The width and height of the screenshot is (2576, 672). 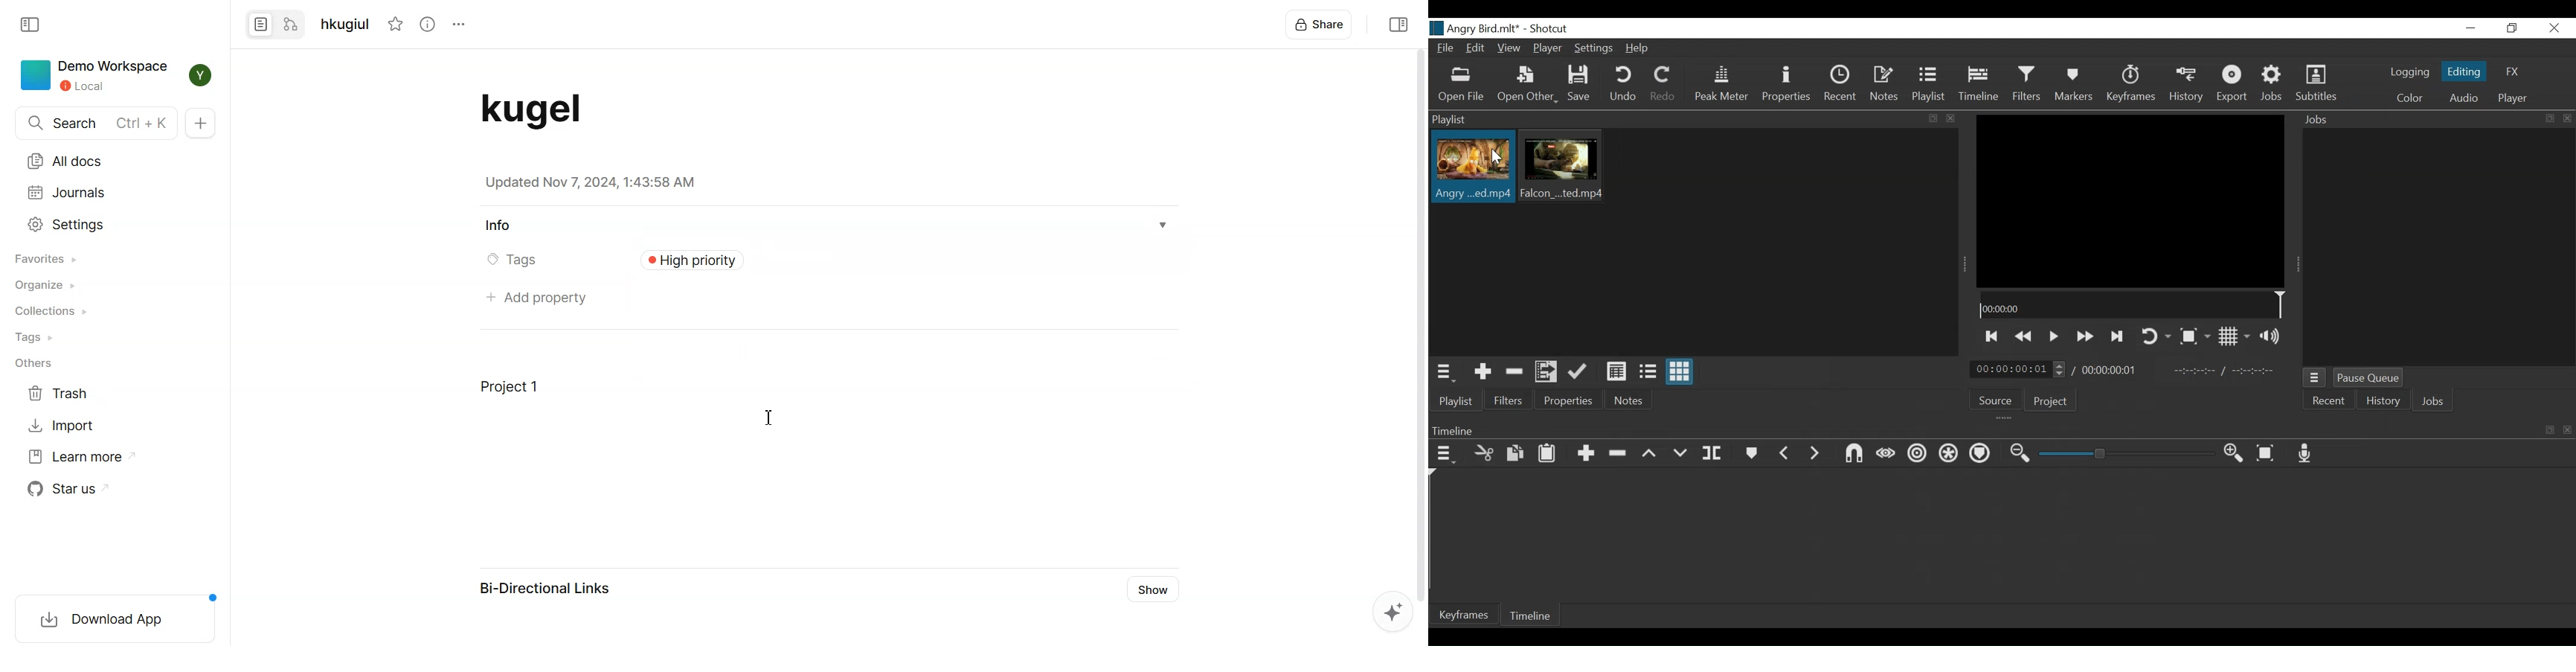 I want to click on Color, so click(x=2410, y=99).